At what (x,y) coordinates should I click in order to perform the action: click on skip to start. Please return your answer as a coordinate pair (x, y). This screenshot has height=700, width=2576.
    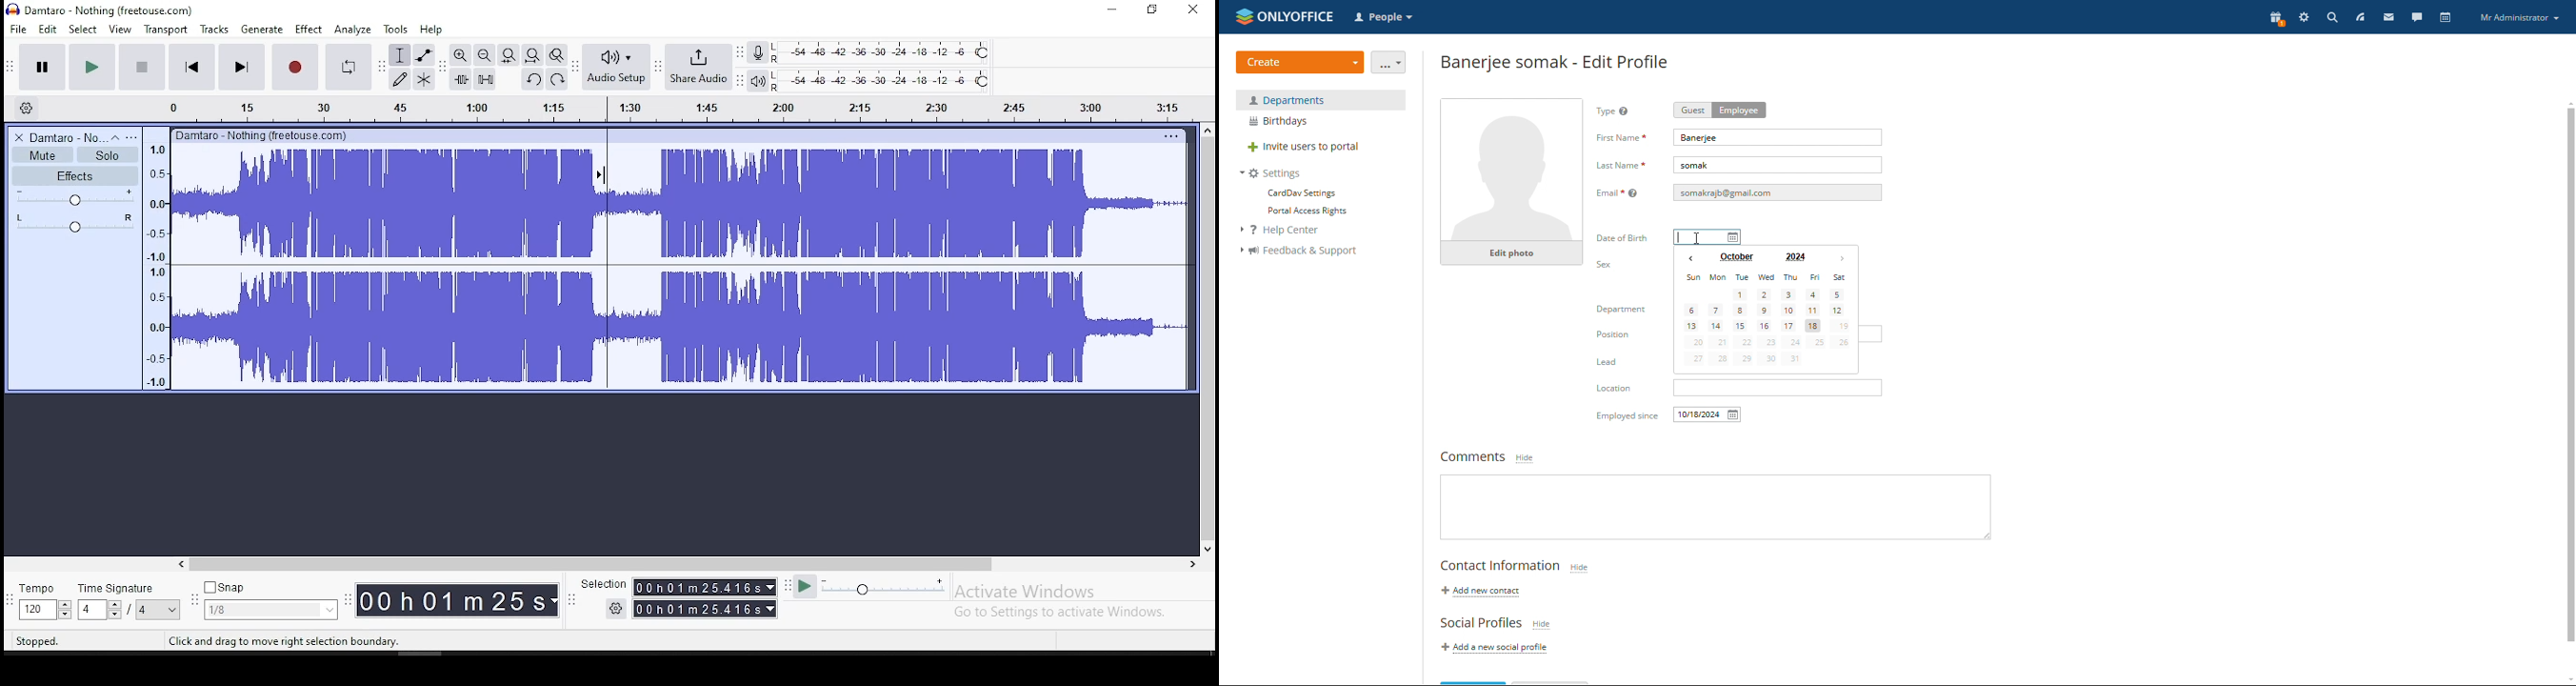
    Looking at the image, I should click on (192, 67).